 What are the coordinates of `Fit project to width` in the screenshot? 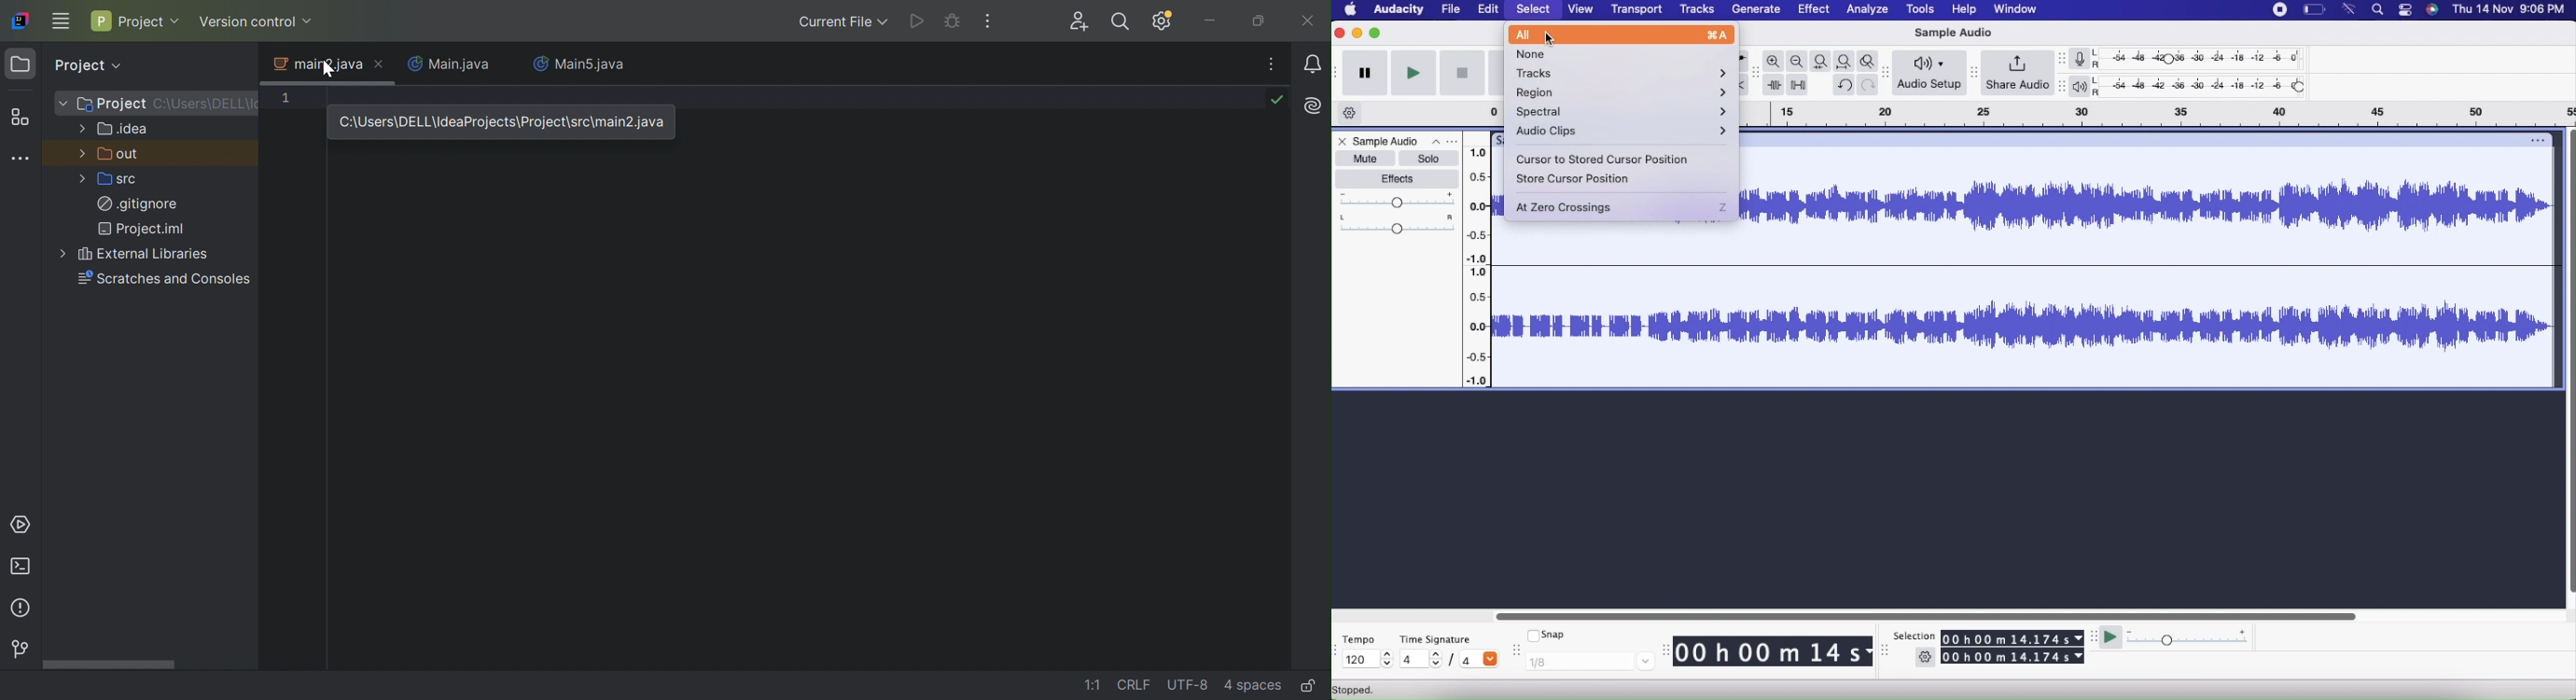 It's located at (1845, 62).